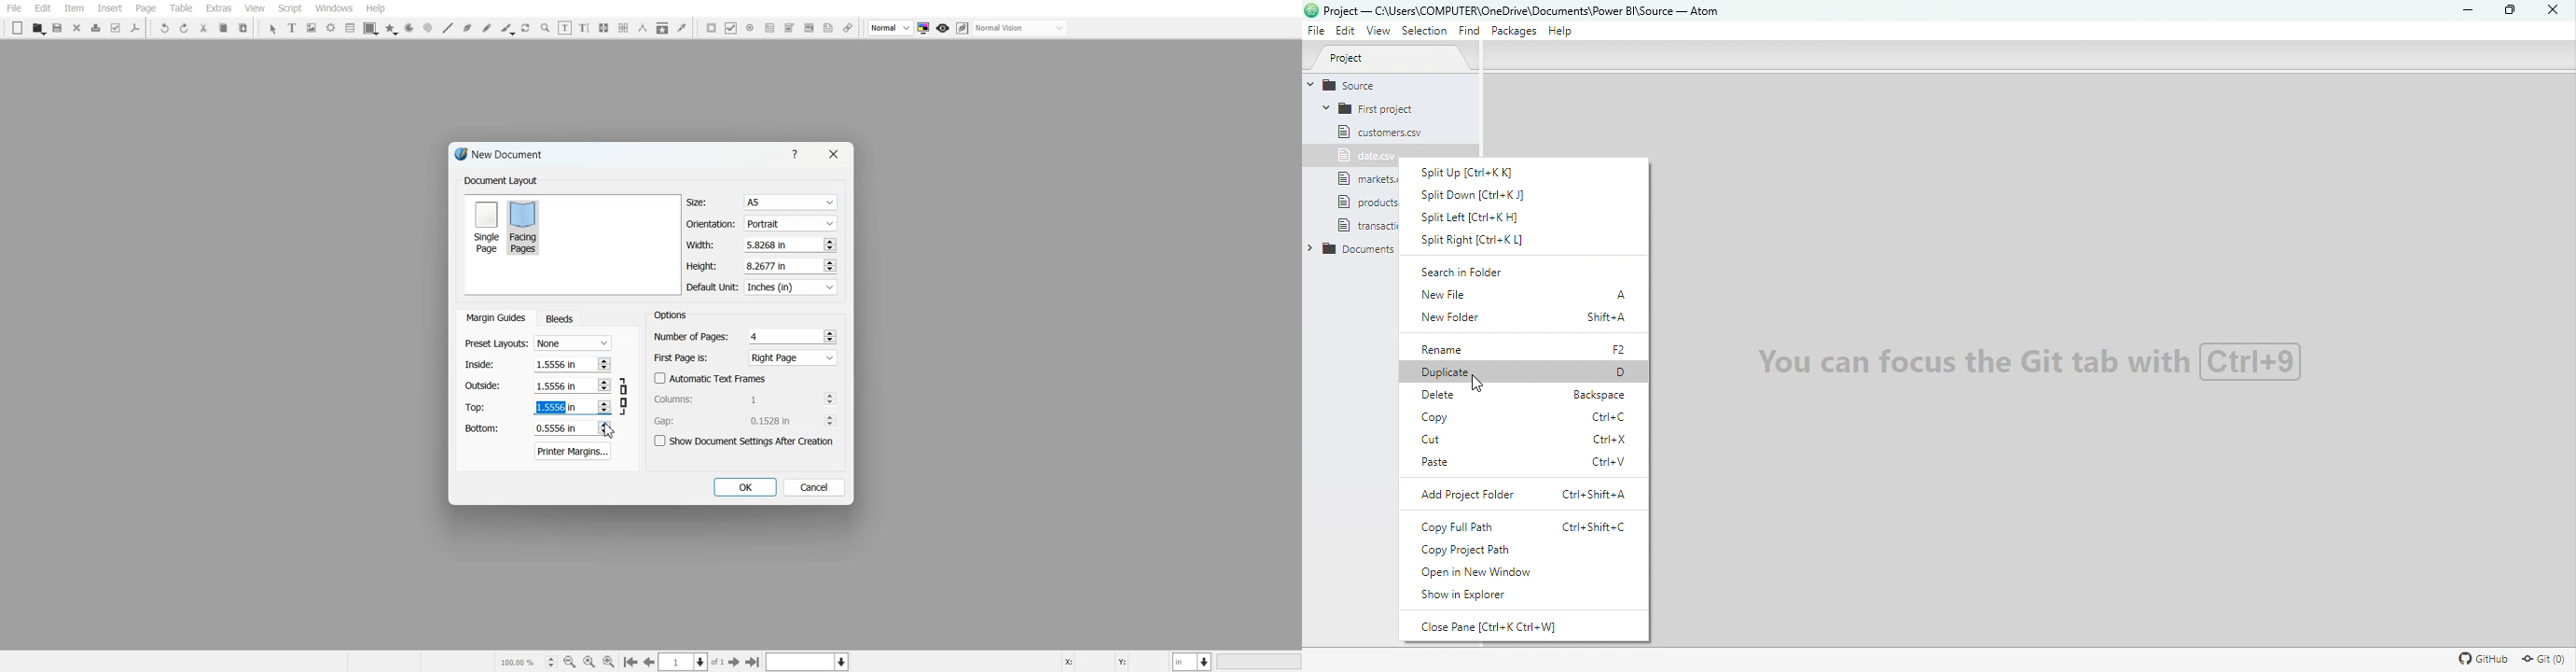 The height and width of the screenshot is (672, 2576). What do you see at coordinates (1480, 573) in the screenshot?
I see `Open in New window` at bounding box center [1480, 573].